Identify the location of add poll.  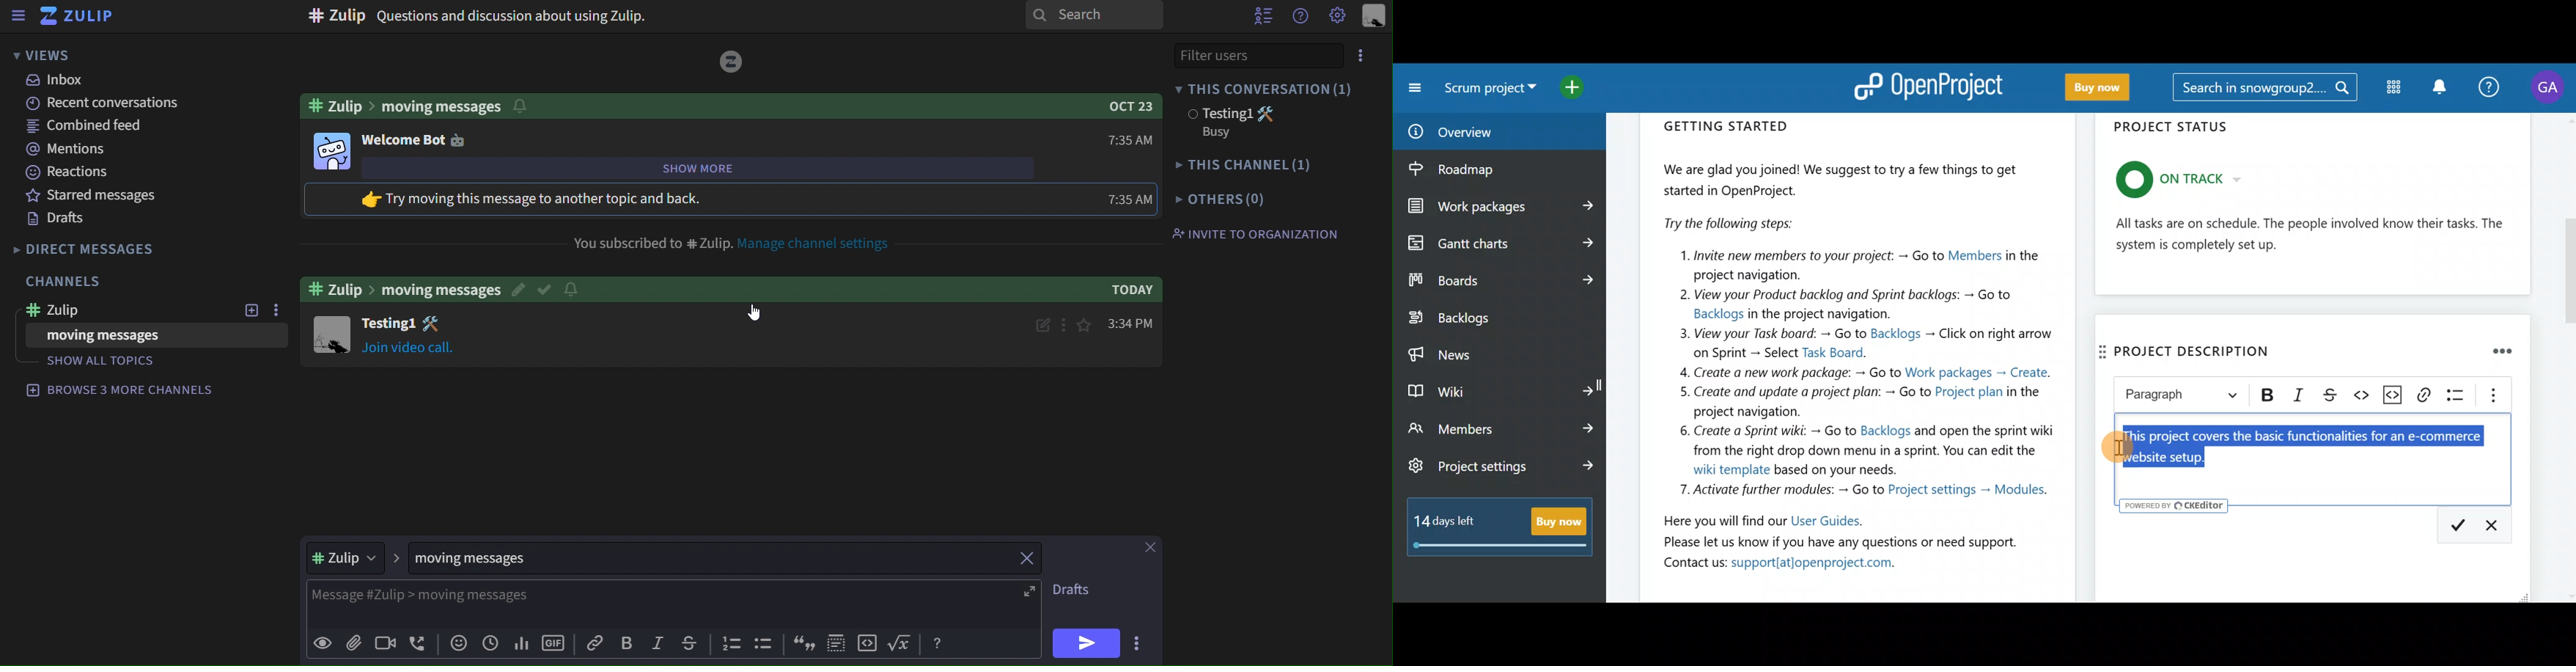
(520, 645).